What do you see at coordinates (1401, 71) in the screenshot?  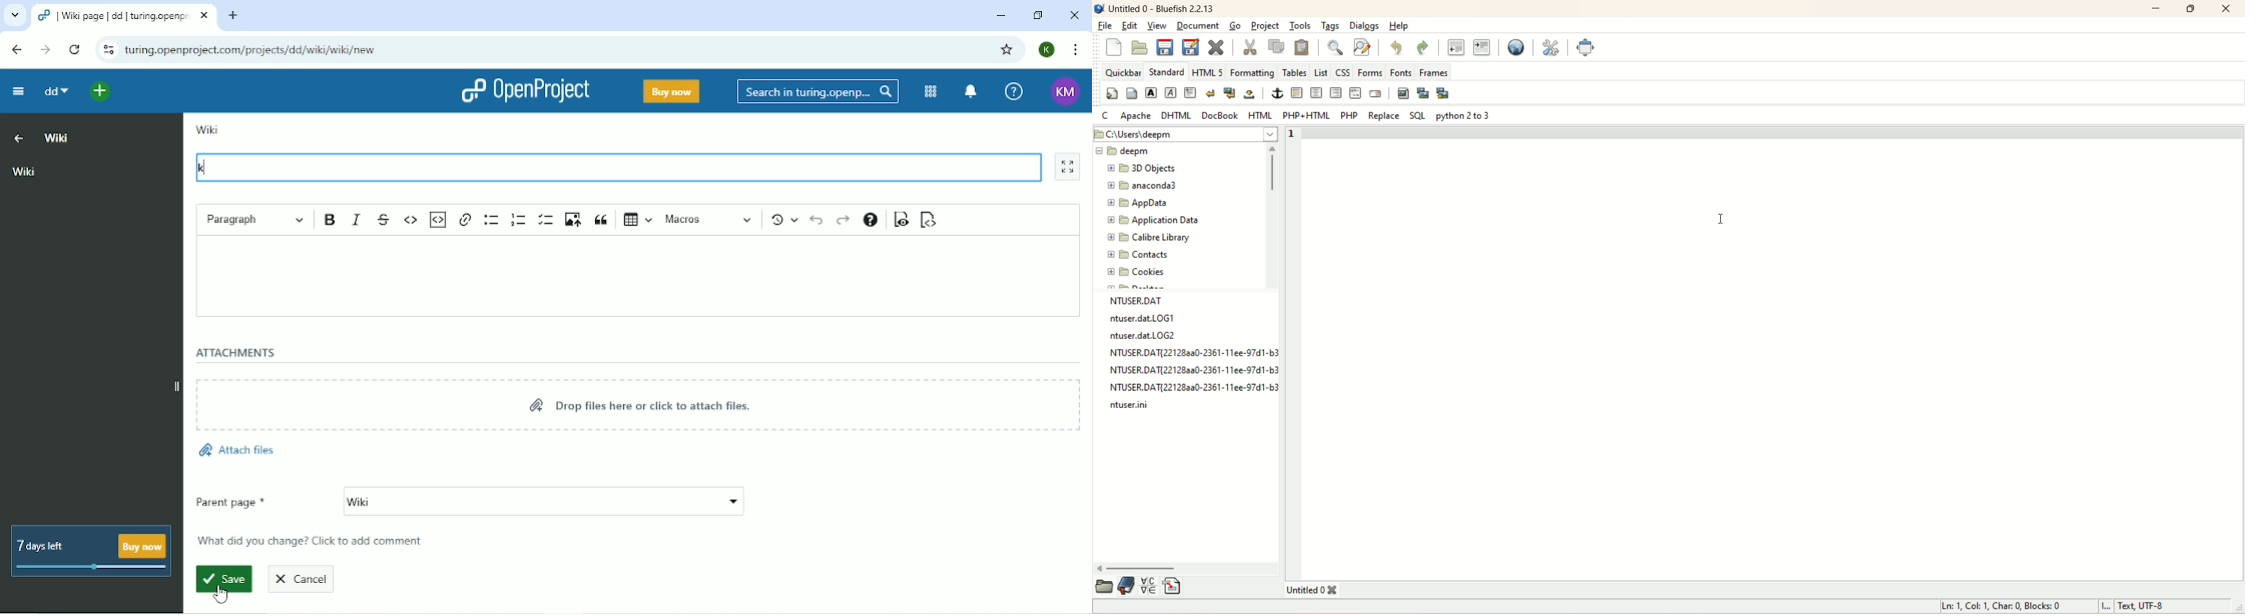 I see `fonts` at bounding box center [1401, 71].